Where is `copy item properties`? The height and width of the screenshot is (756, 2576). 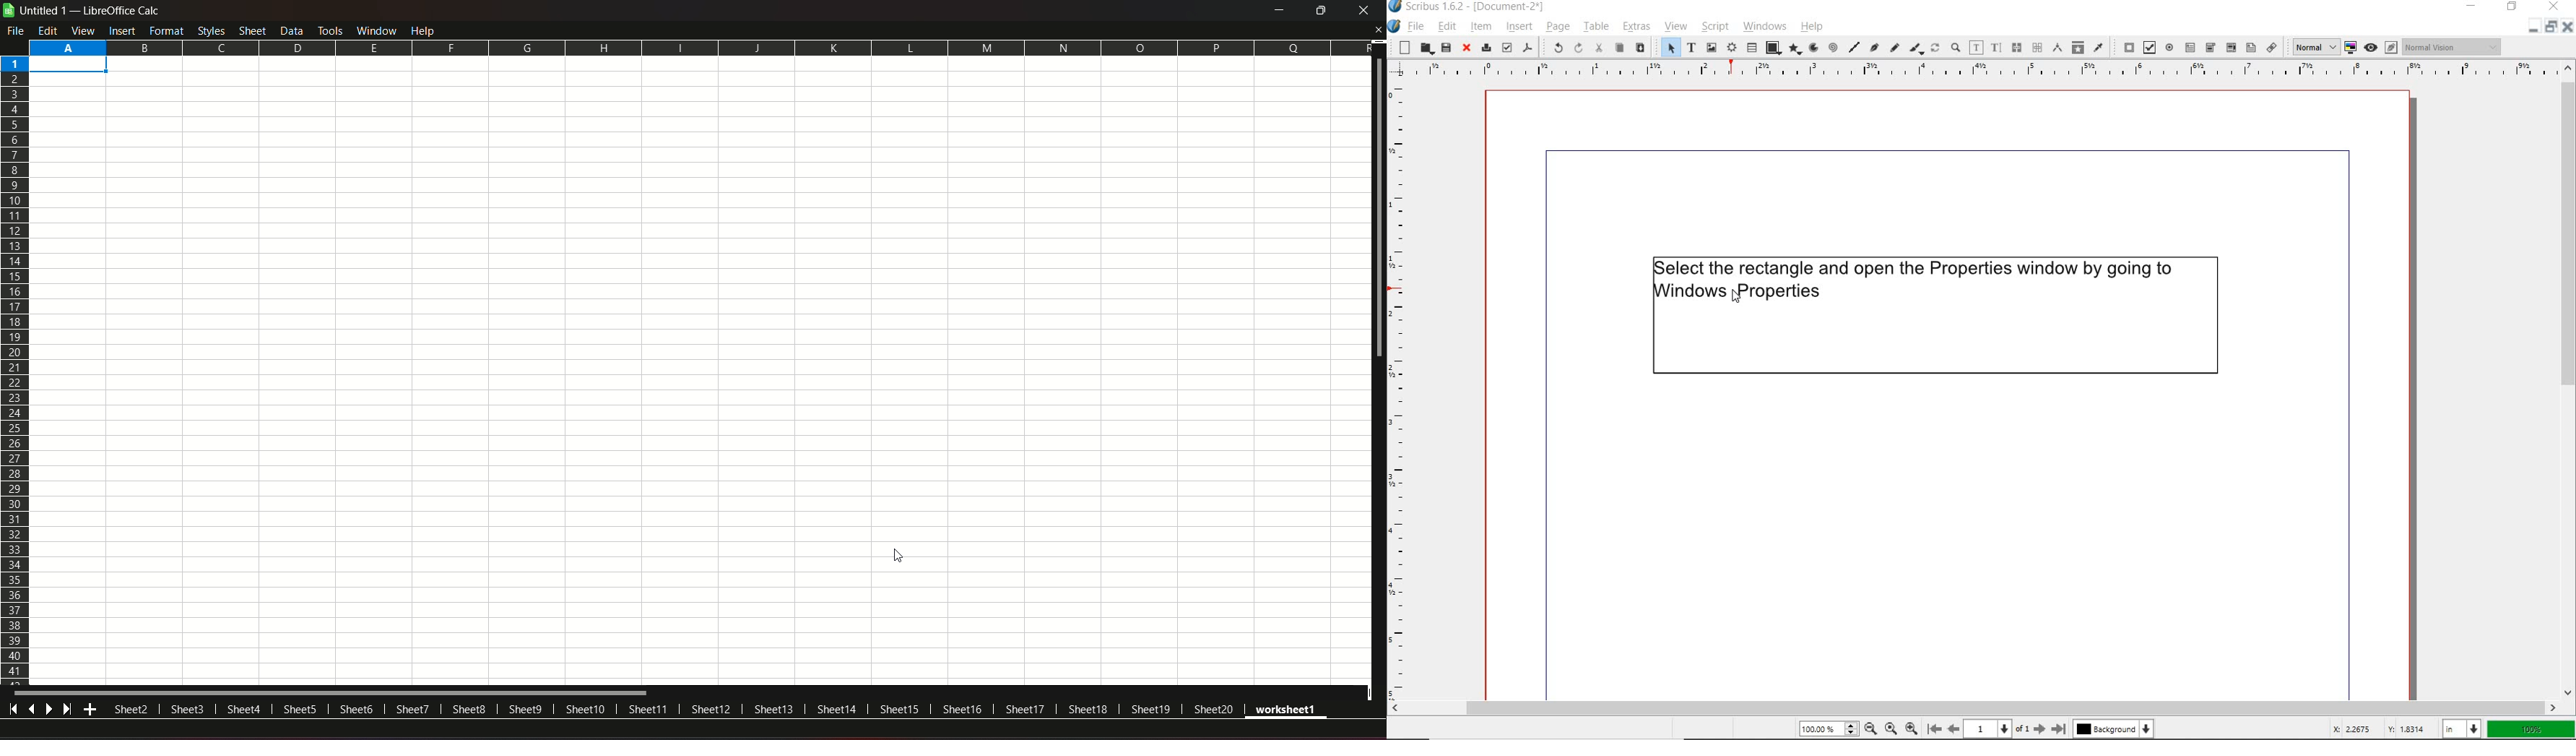
copy item properties is located at coordinates (2078, 47).